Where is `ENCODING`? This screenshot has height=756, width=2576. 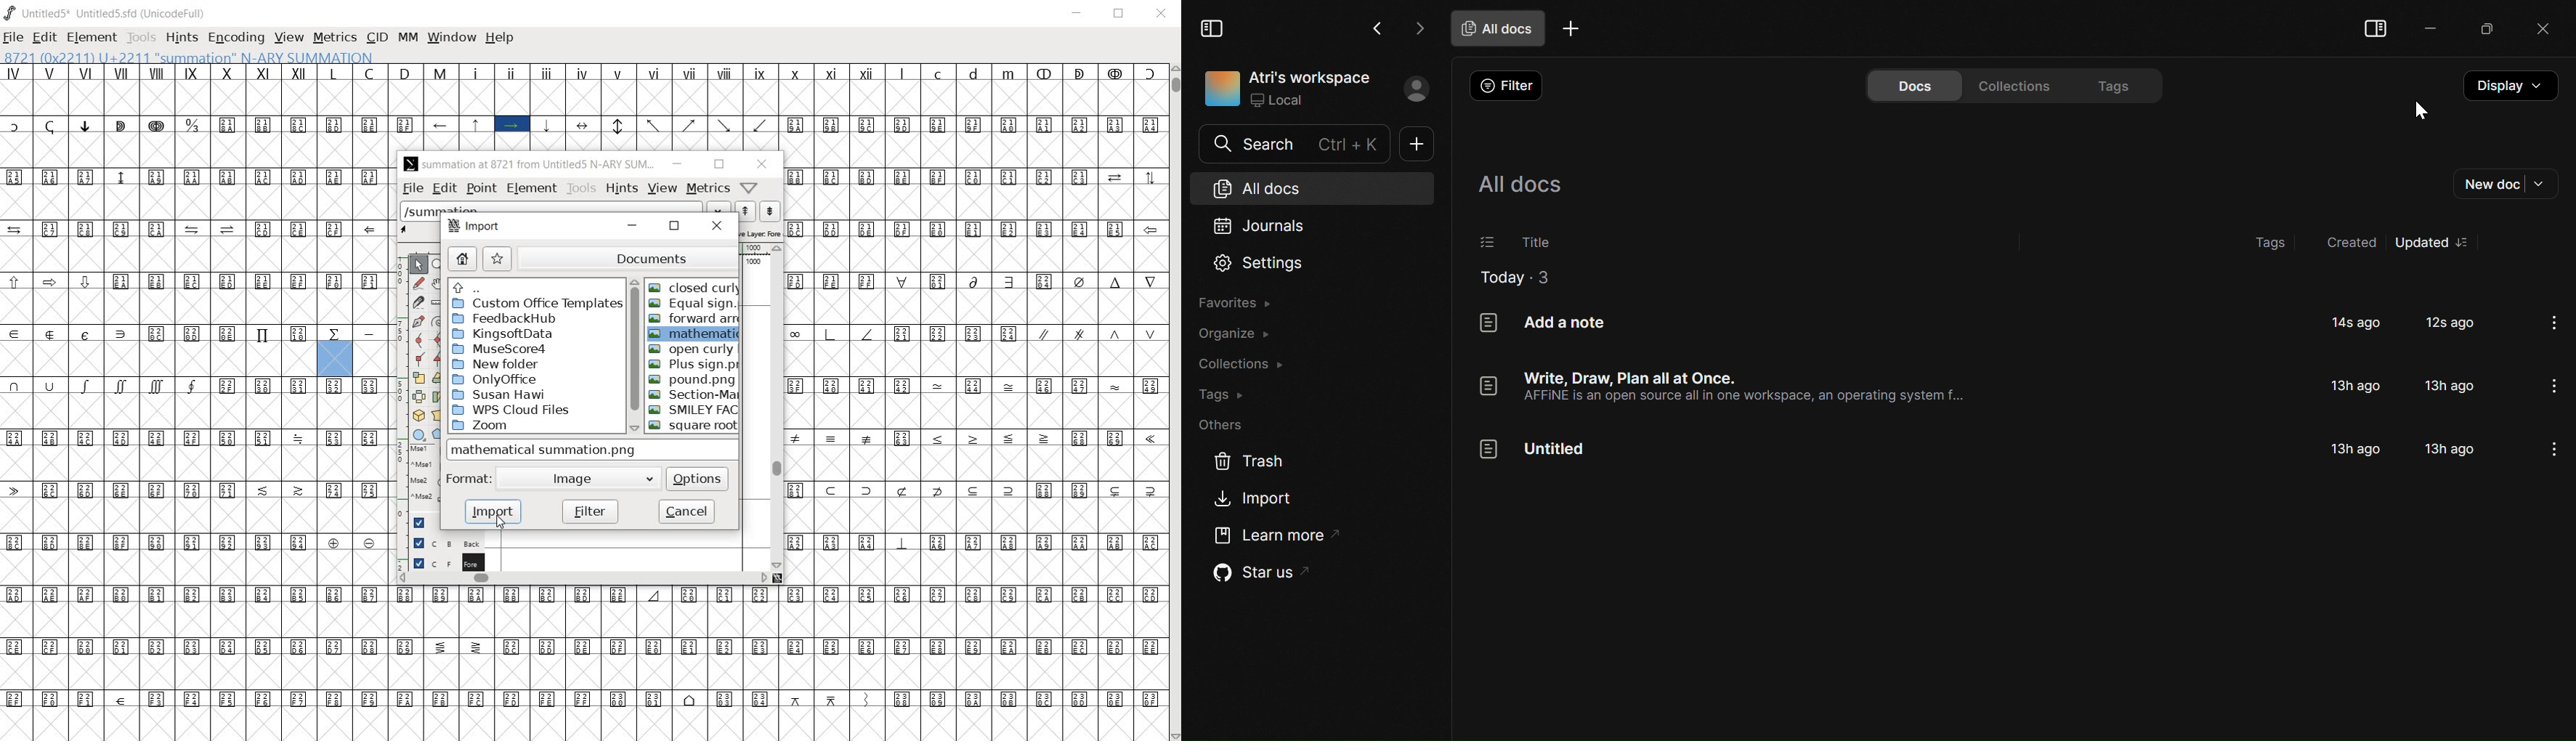
ENCODING is located at coordinates (235, 36).